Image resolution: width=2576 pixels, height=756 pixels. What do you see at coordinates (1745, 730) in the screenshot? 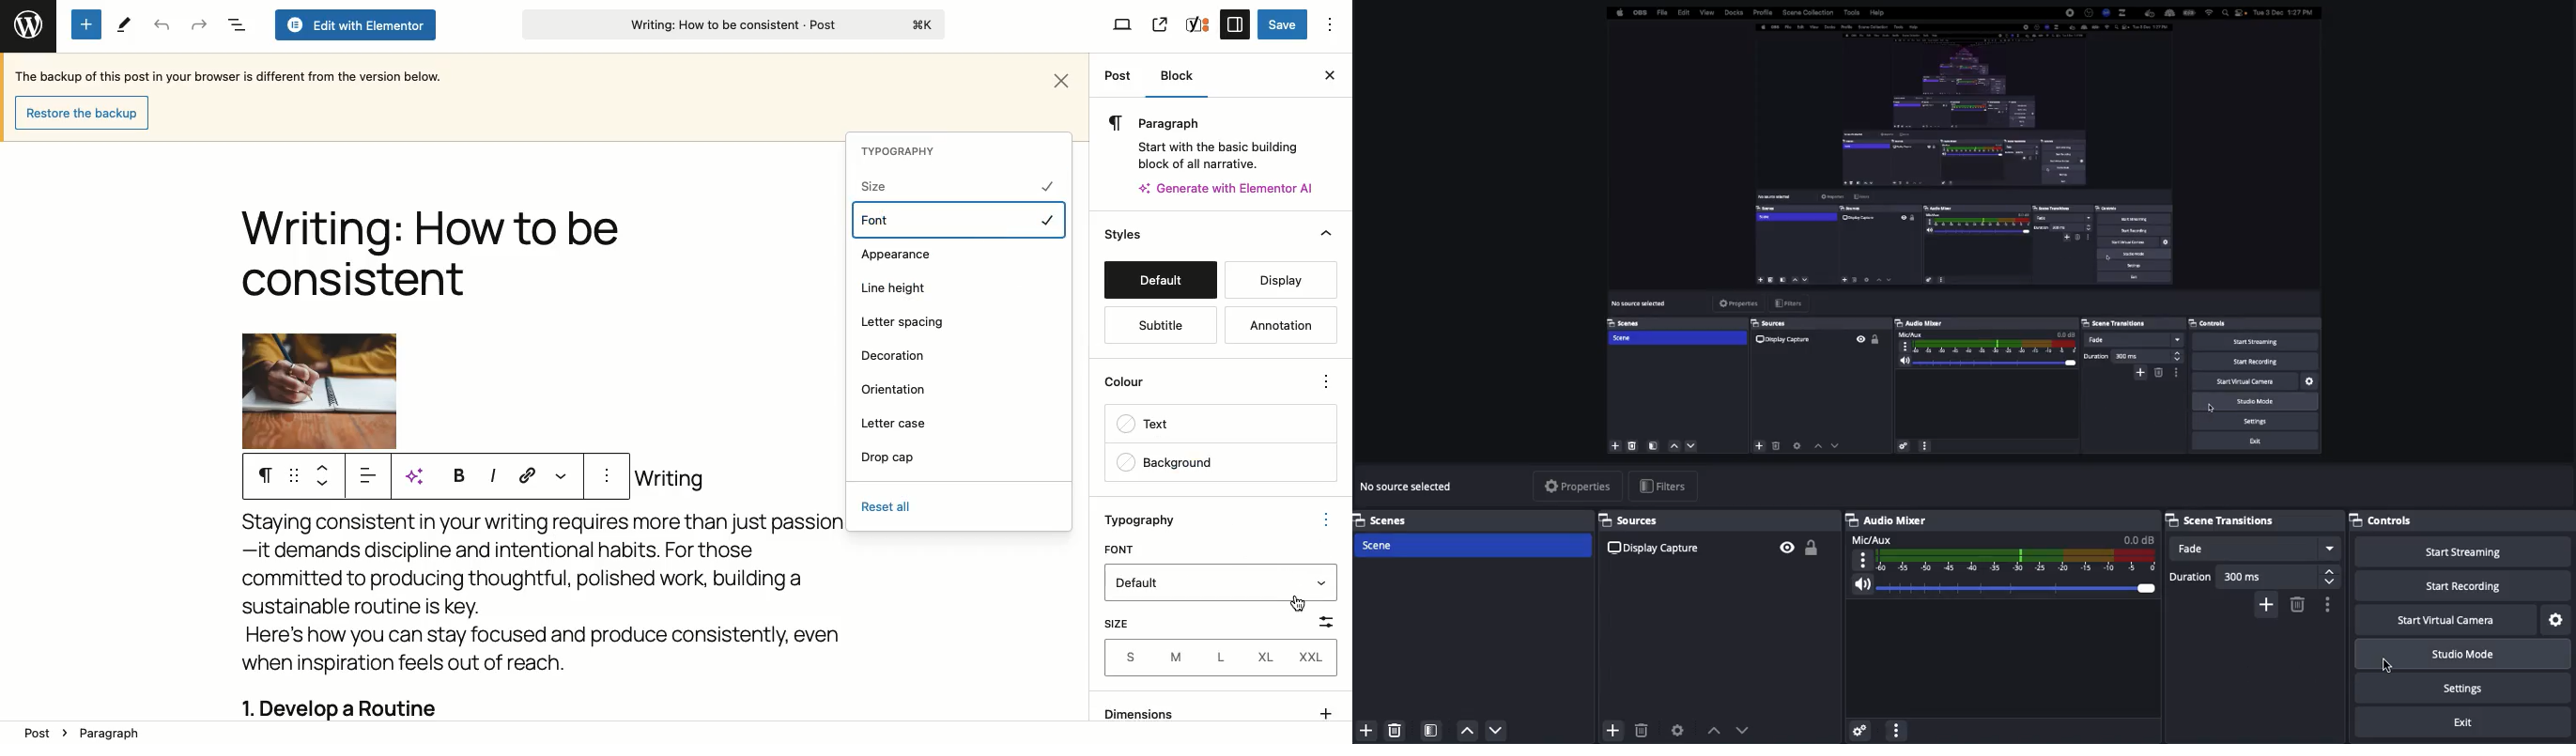
I see `Move down` at bounding box center [1745, 730].